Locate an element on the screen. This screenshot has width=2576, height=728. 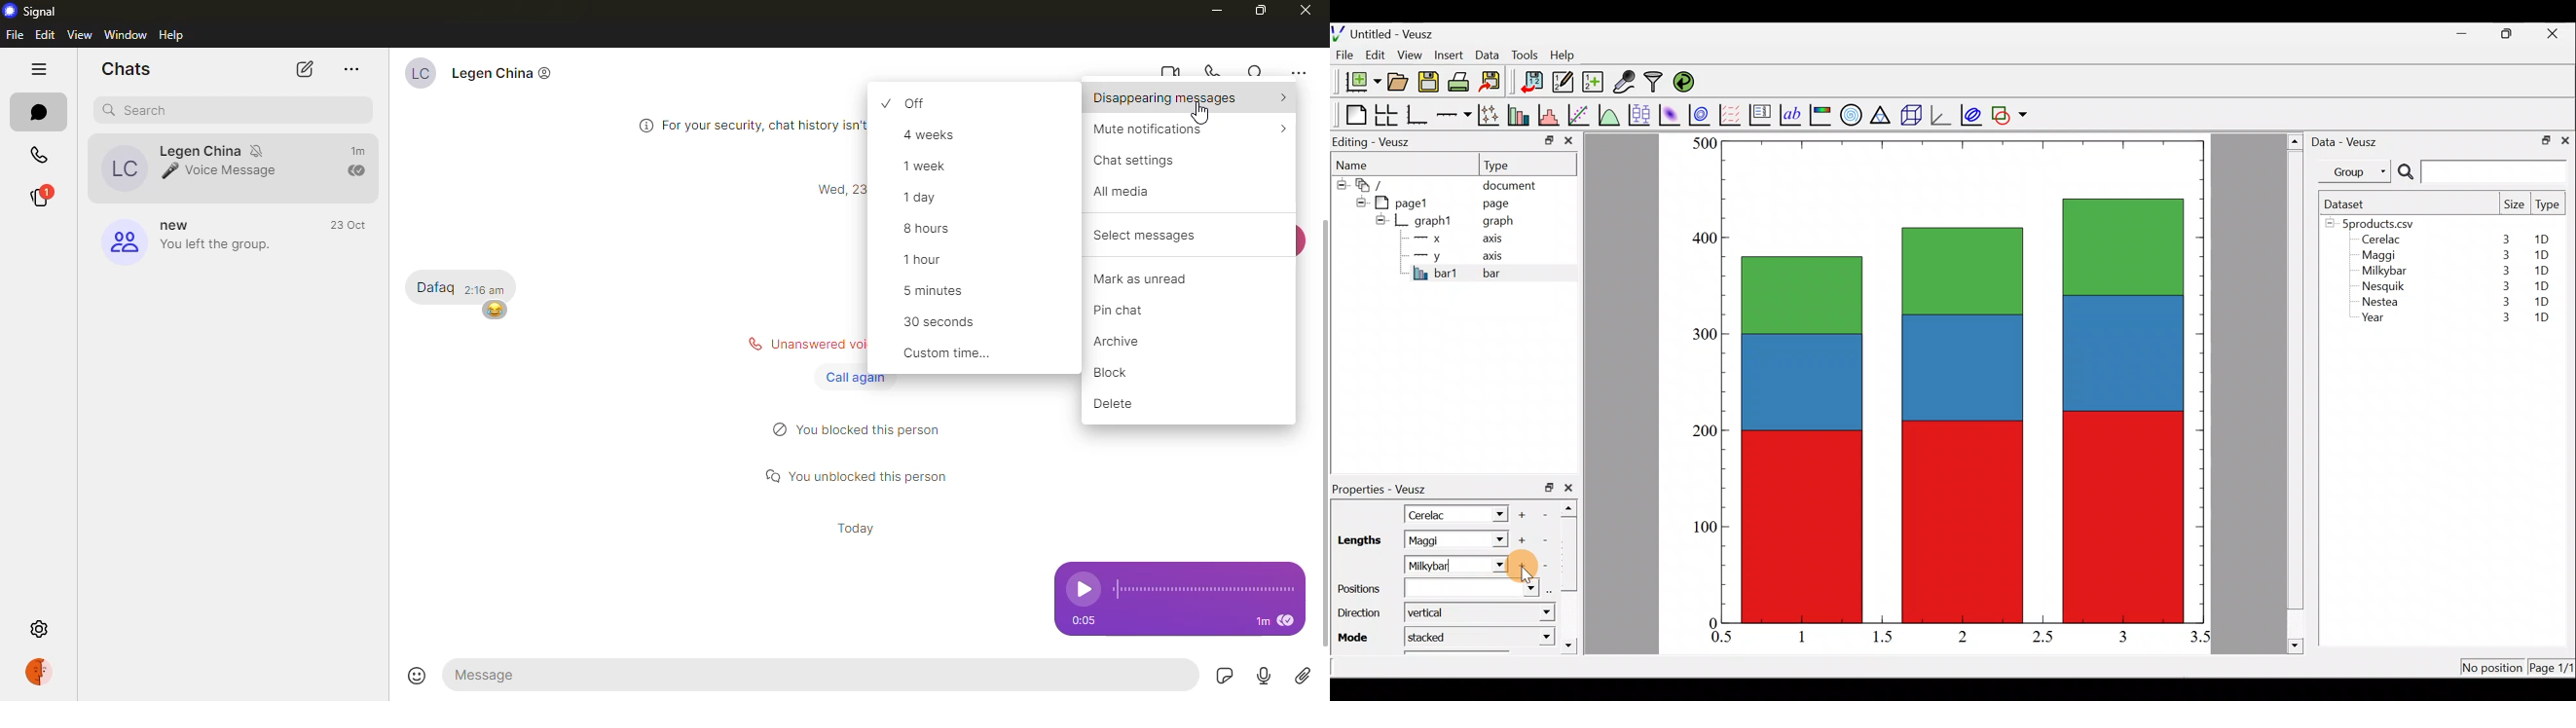
chats is located at coordinates (130, 68).